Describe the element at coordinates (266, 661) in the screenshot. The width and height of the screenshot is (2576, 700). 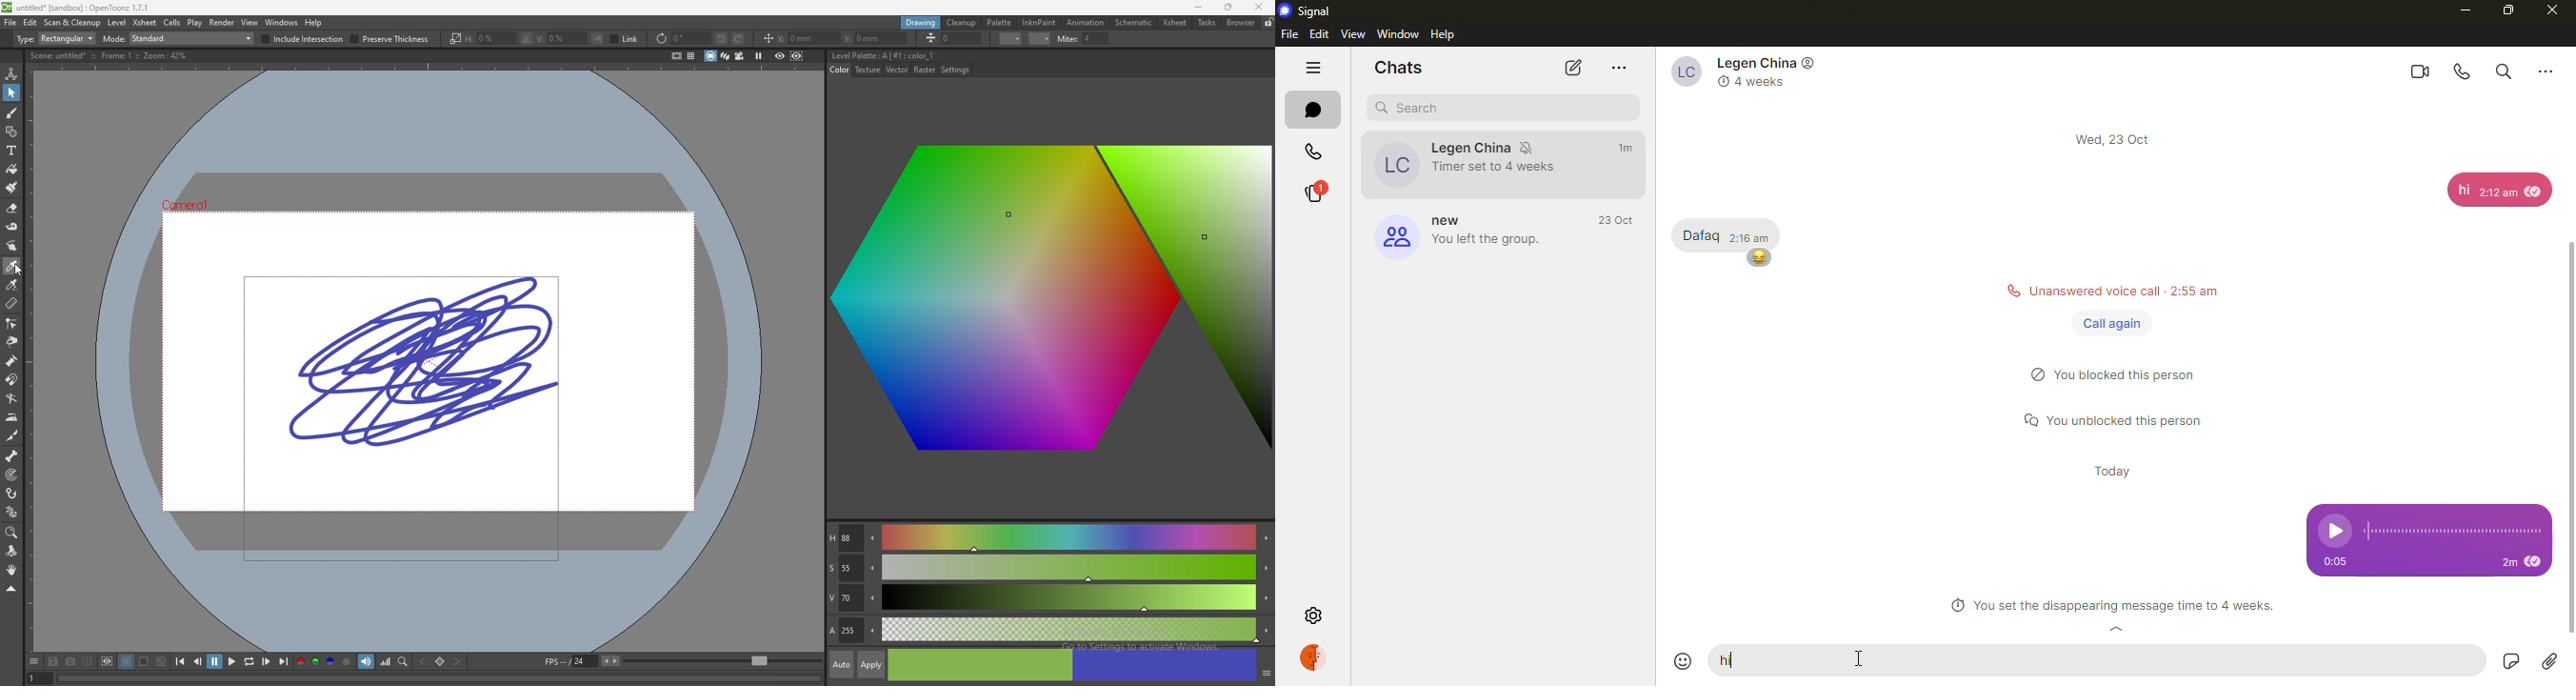
I see `next frame` at that location.